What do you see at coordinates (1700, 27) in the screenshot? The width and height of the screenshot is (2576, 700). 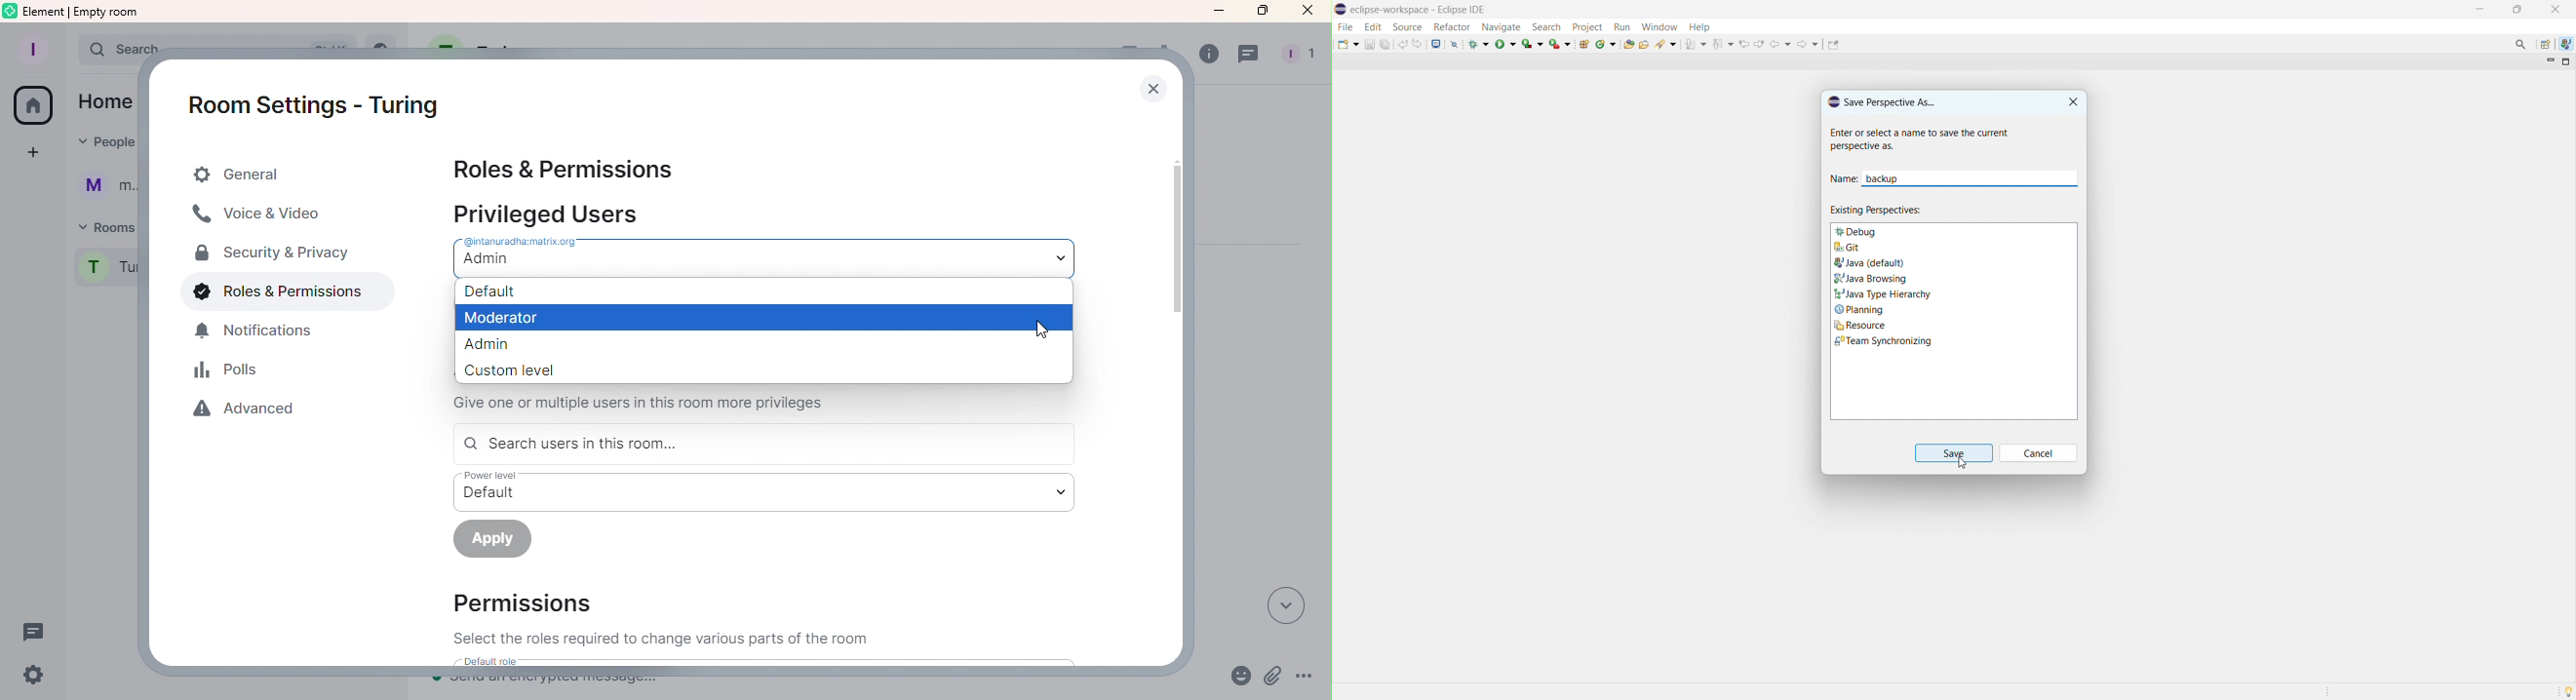 I see `help` at bounding box center [1700, 27].